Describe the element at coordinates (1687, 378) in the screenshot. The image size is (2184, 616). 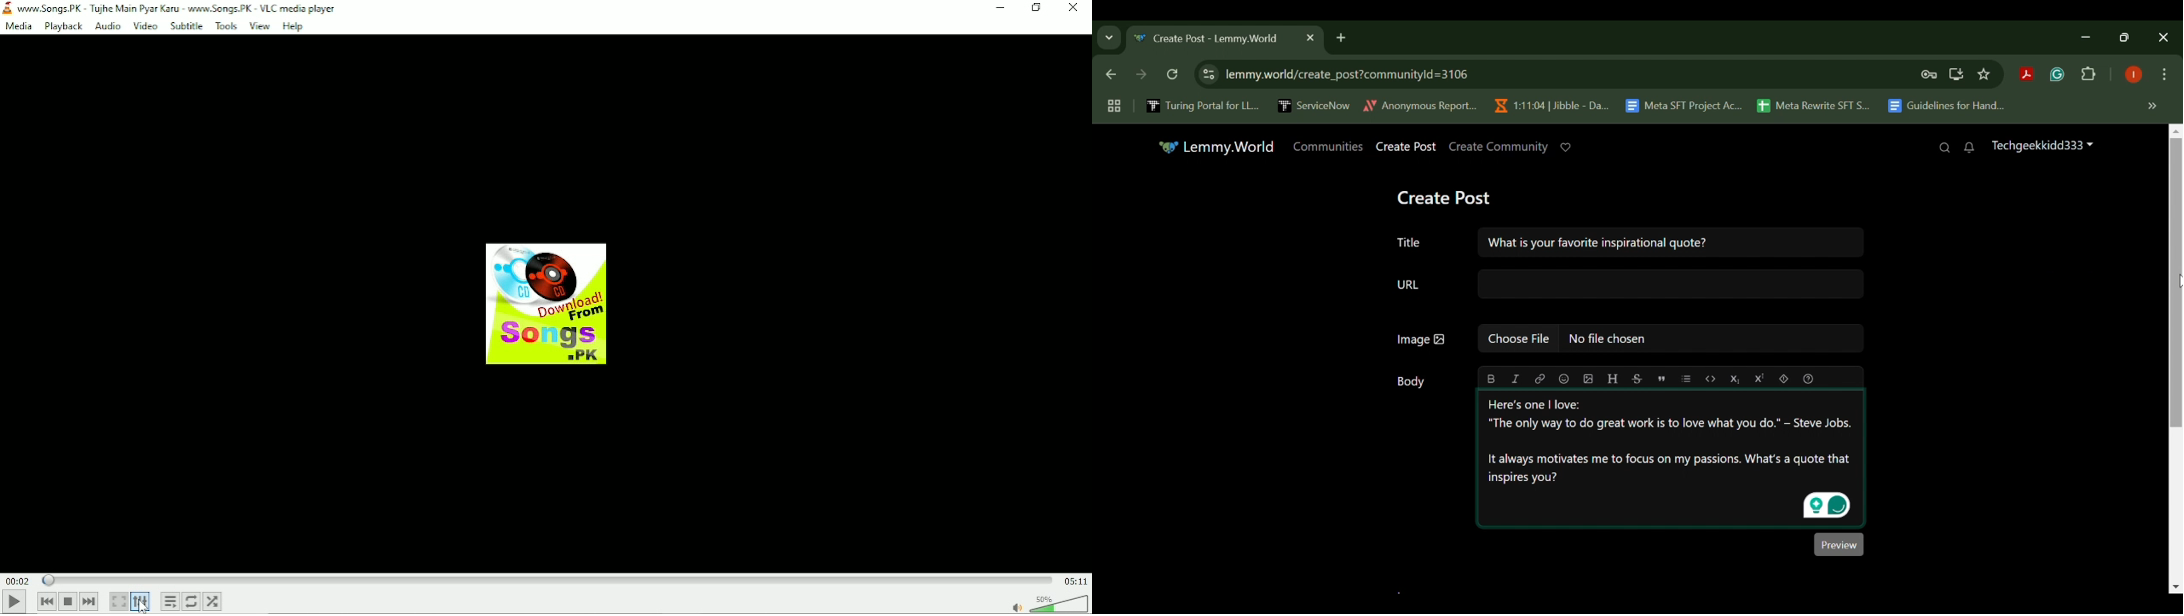
I see `list` at that location.